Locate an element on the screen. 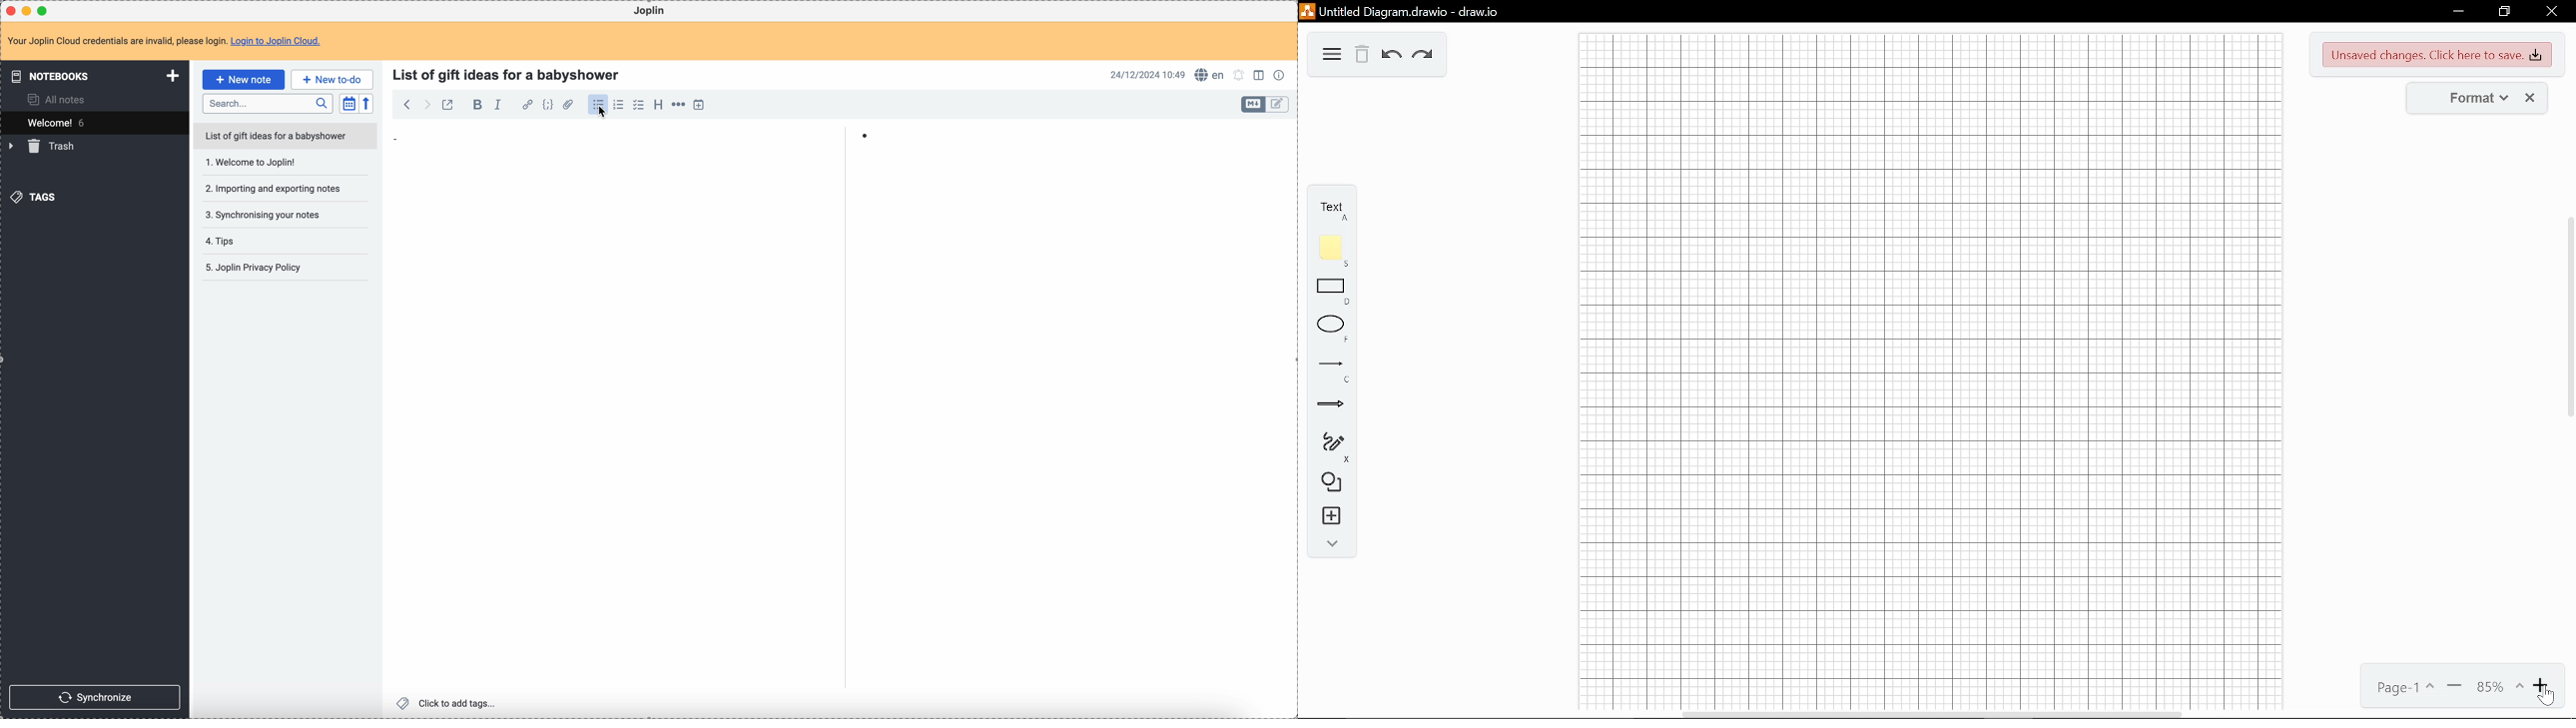 The height and width of the screenshot is (728, 2576). welcome is located at coordinates (94, 123).